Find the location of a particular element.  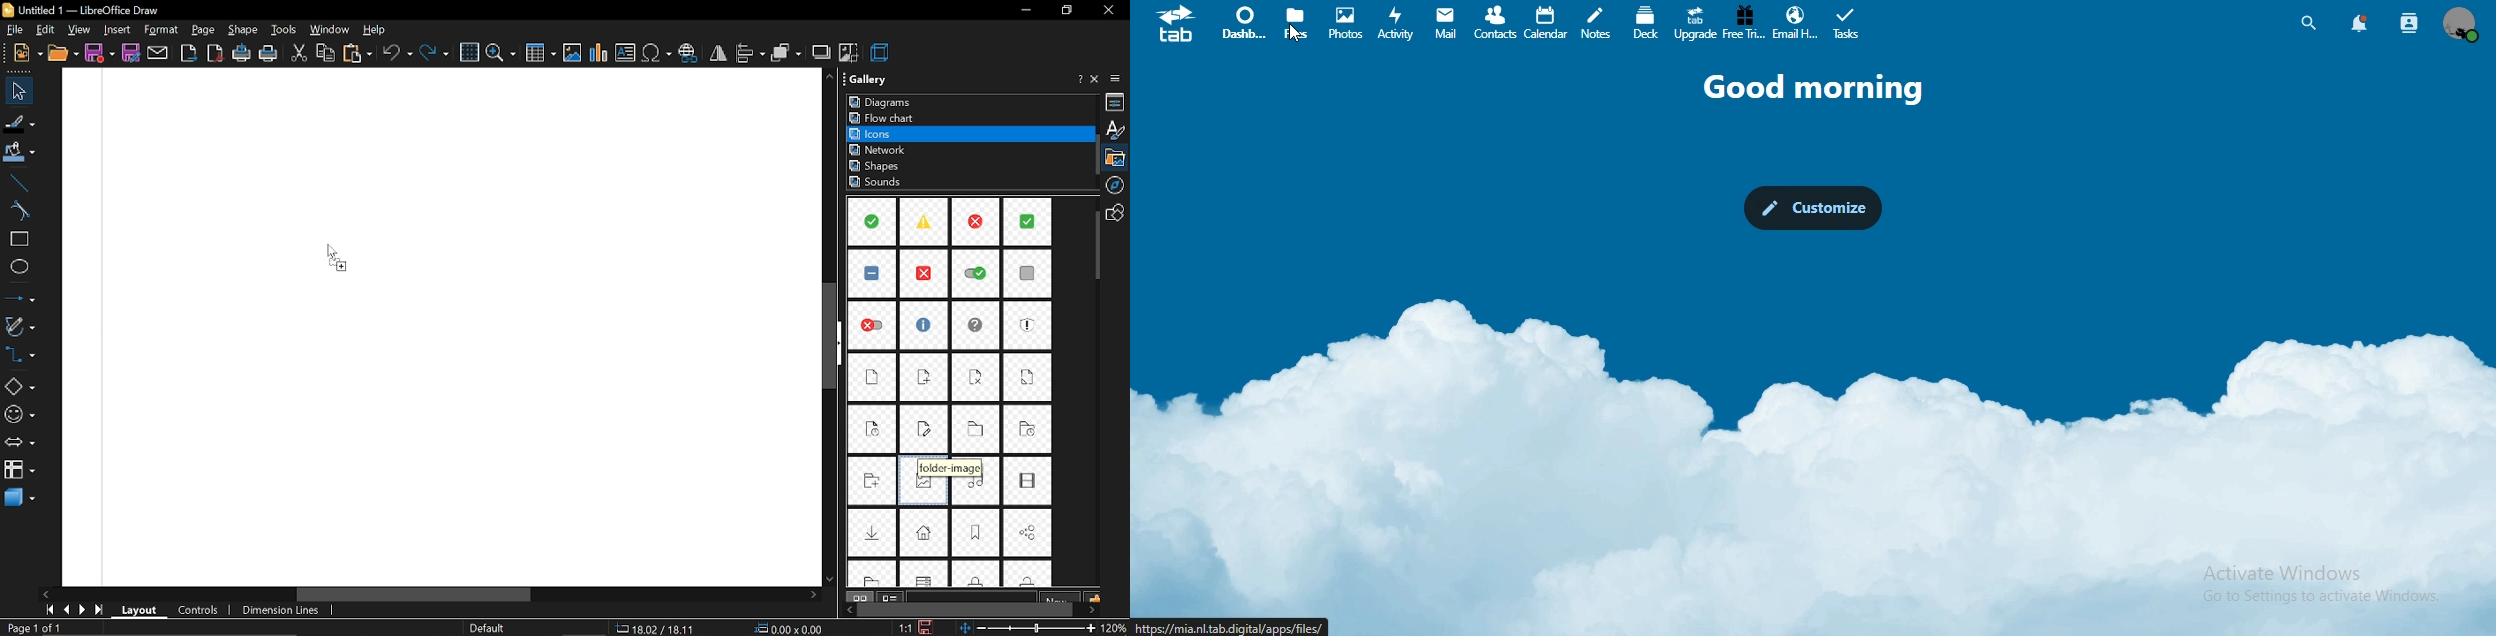

curves and polygons is located at coordinates (19, 327).